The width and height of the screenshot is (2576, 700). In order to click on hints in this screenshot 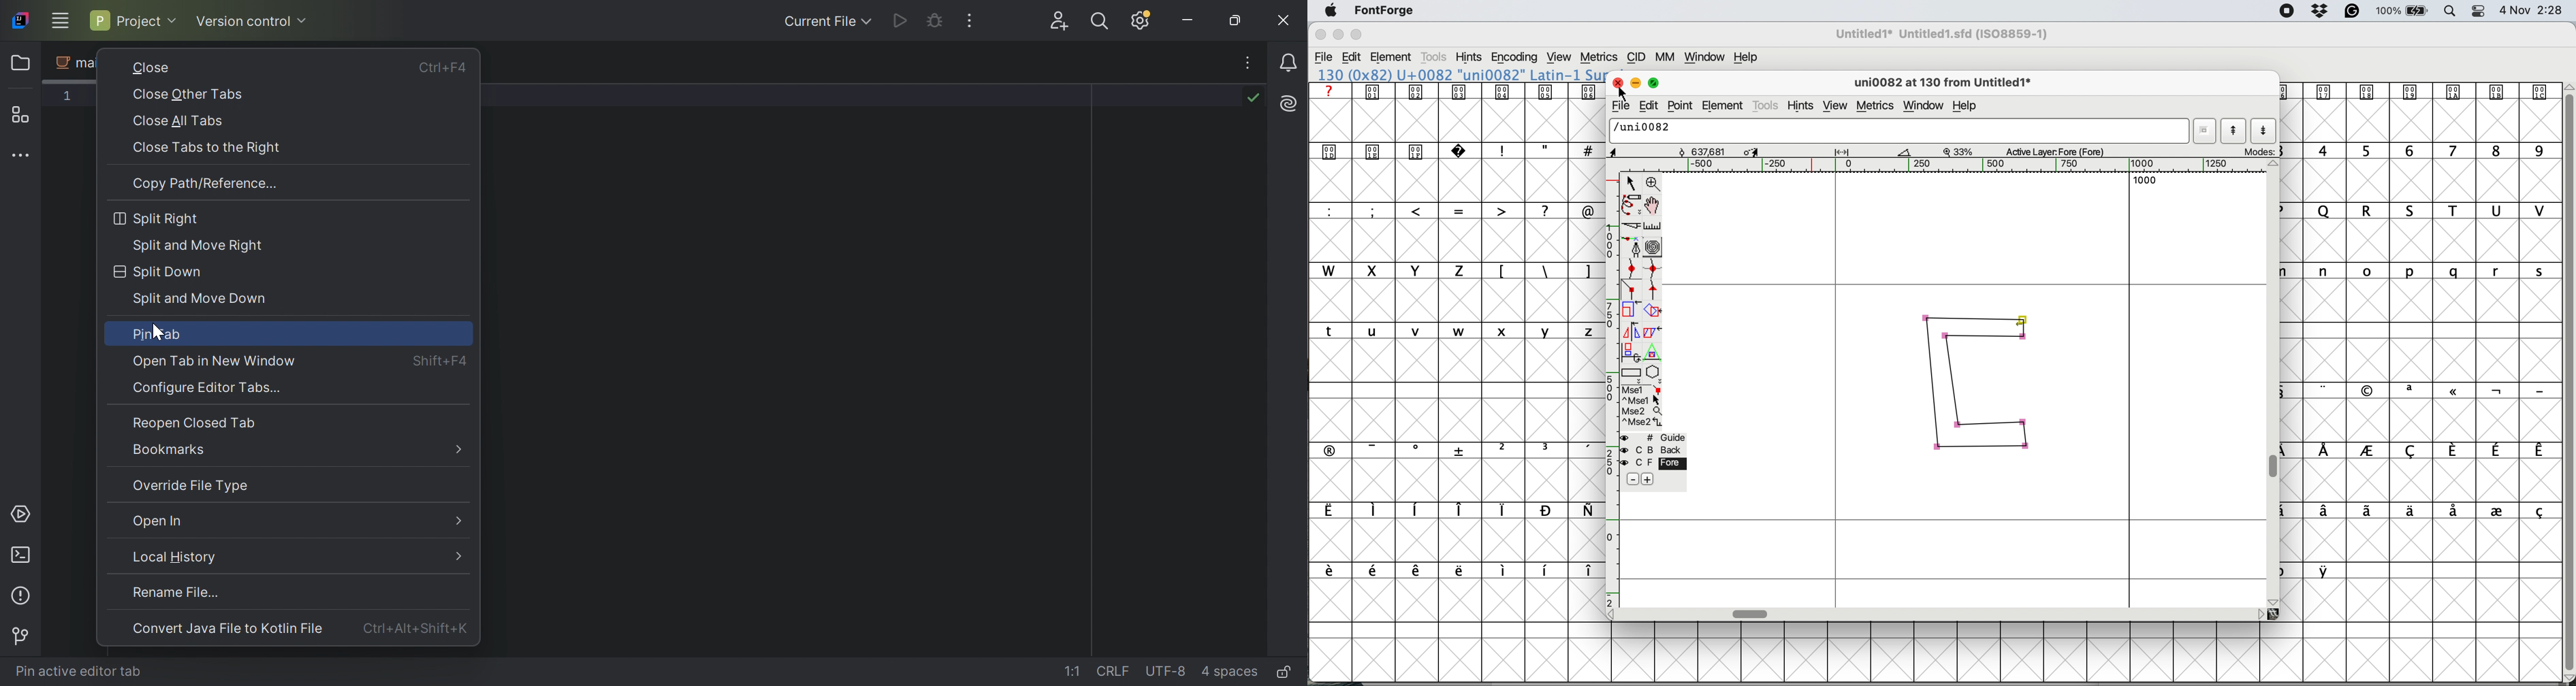, I will do `click(1801, 107)`.